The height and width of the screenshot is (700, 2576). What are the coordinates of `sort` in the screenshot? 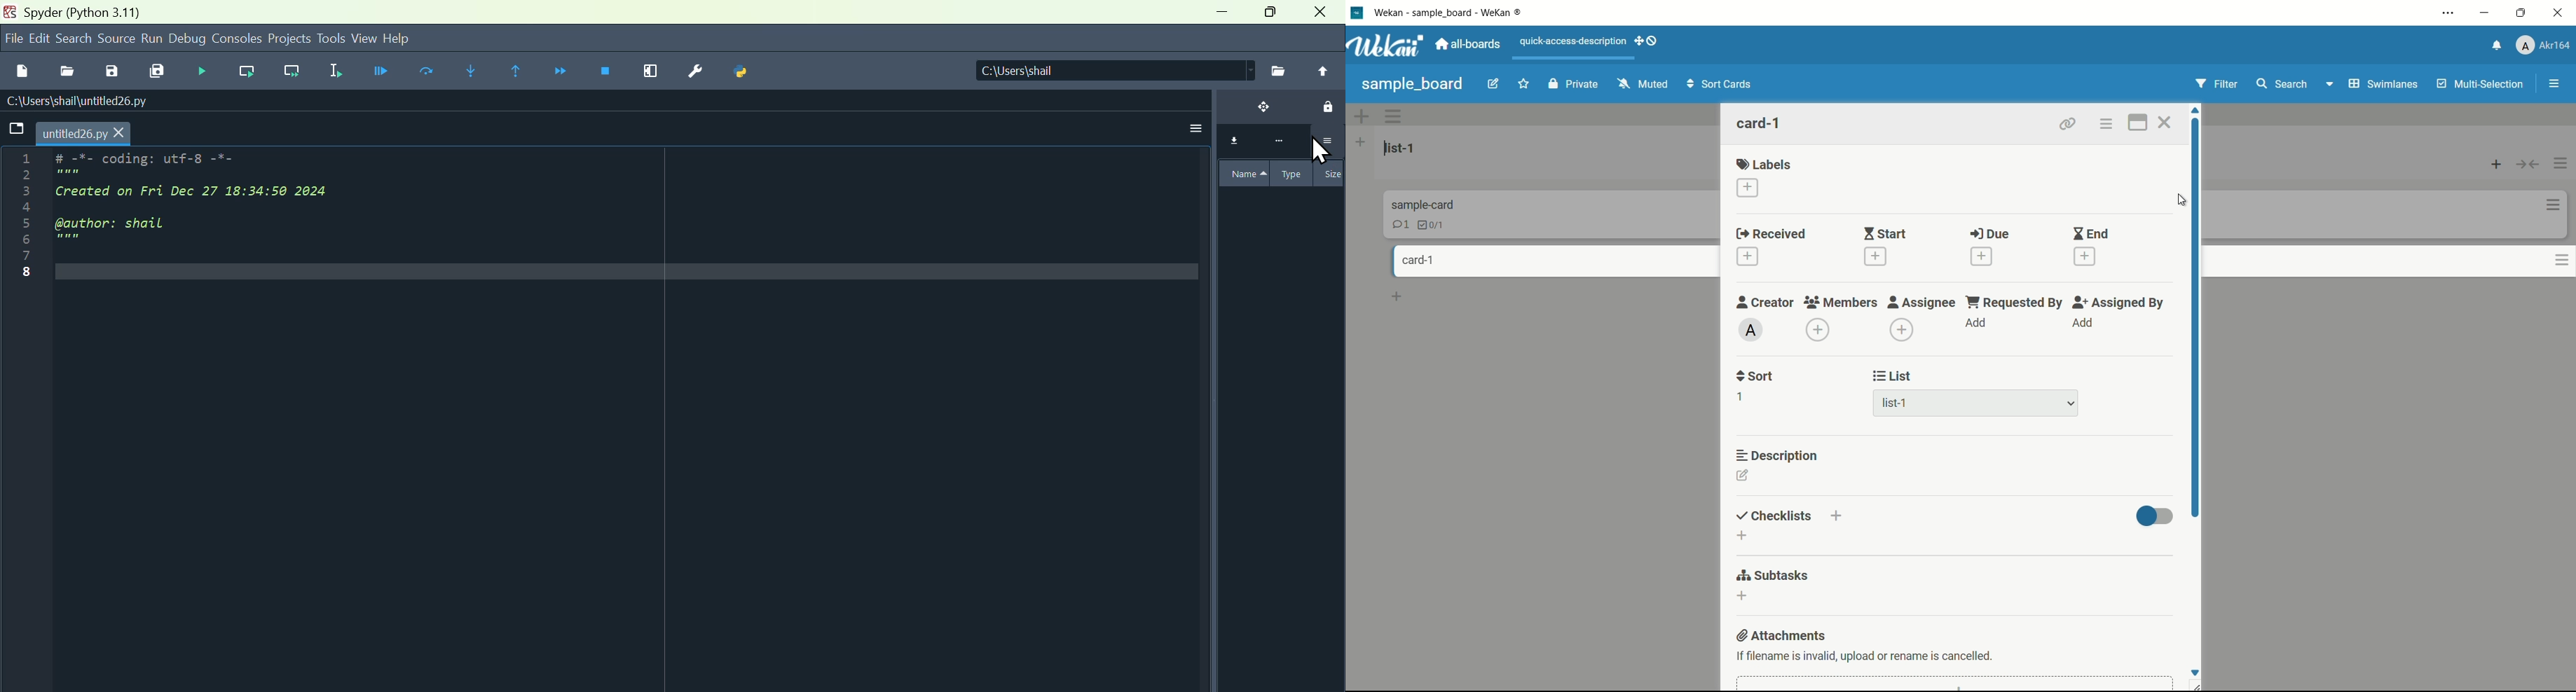 It's located at (1756, 377).